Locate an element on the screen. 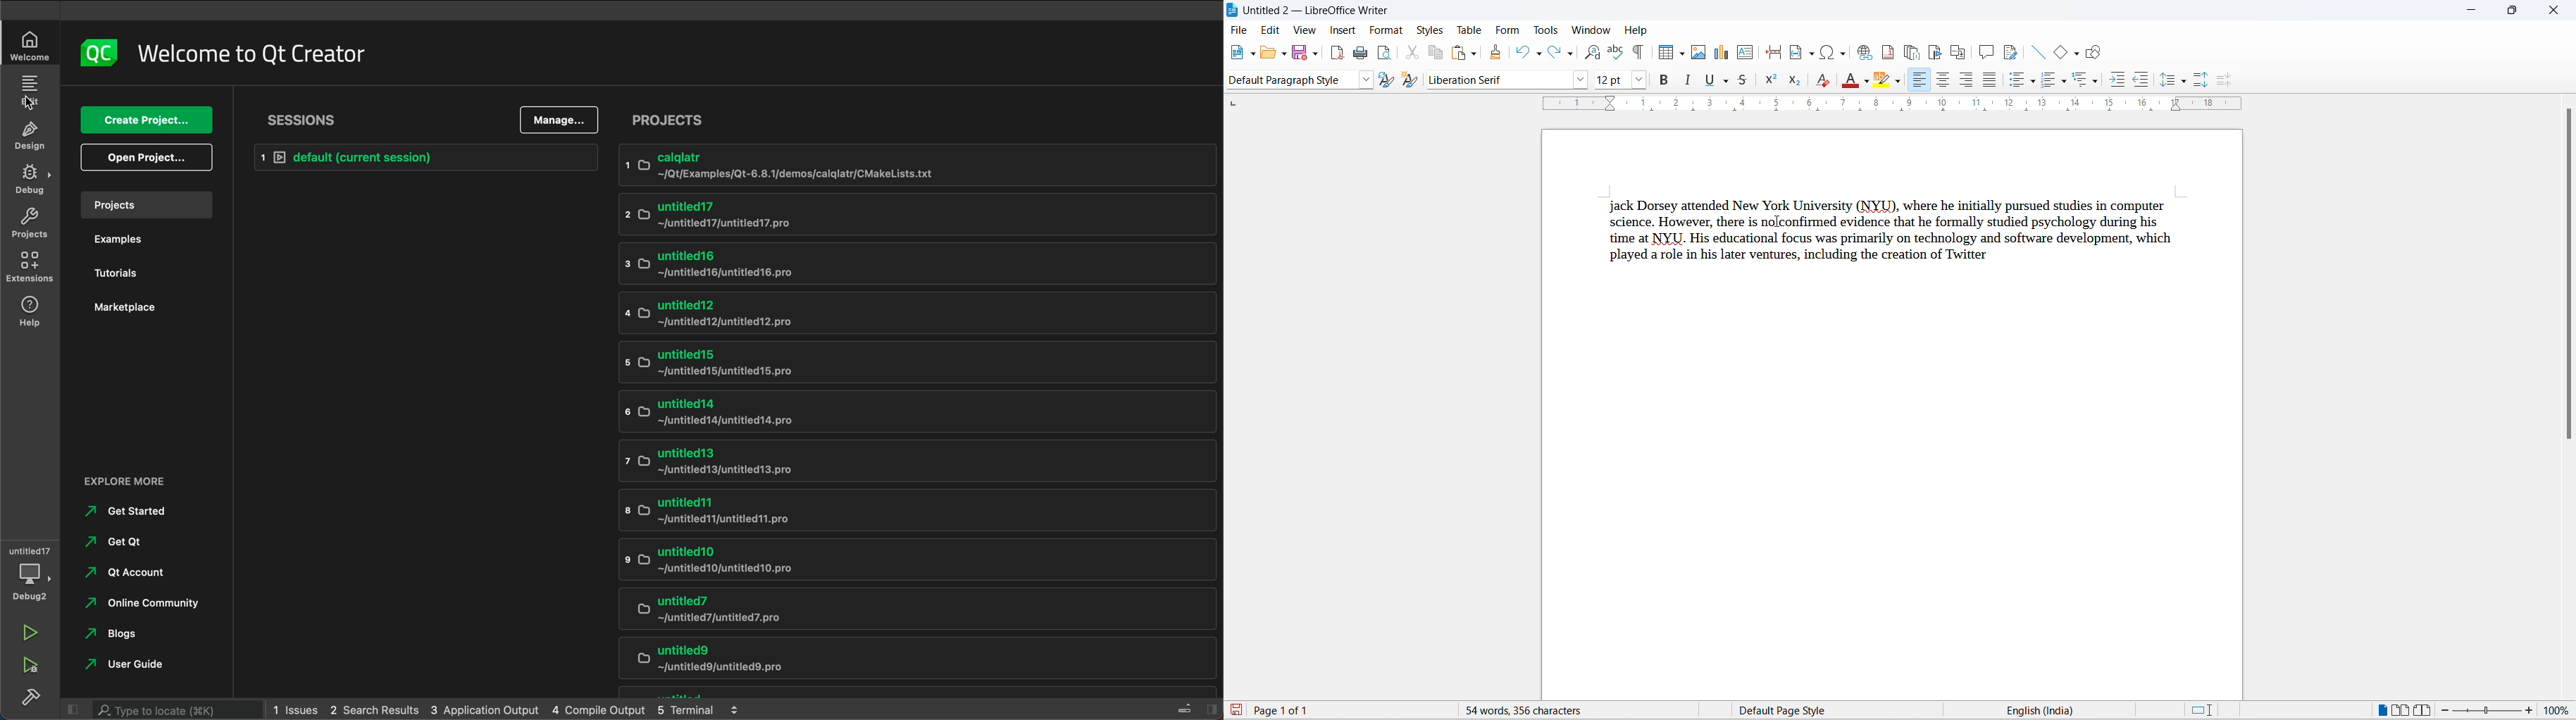  book view is located at coordinates (2425, 711).